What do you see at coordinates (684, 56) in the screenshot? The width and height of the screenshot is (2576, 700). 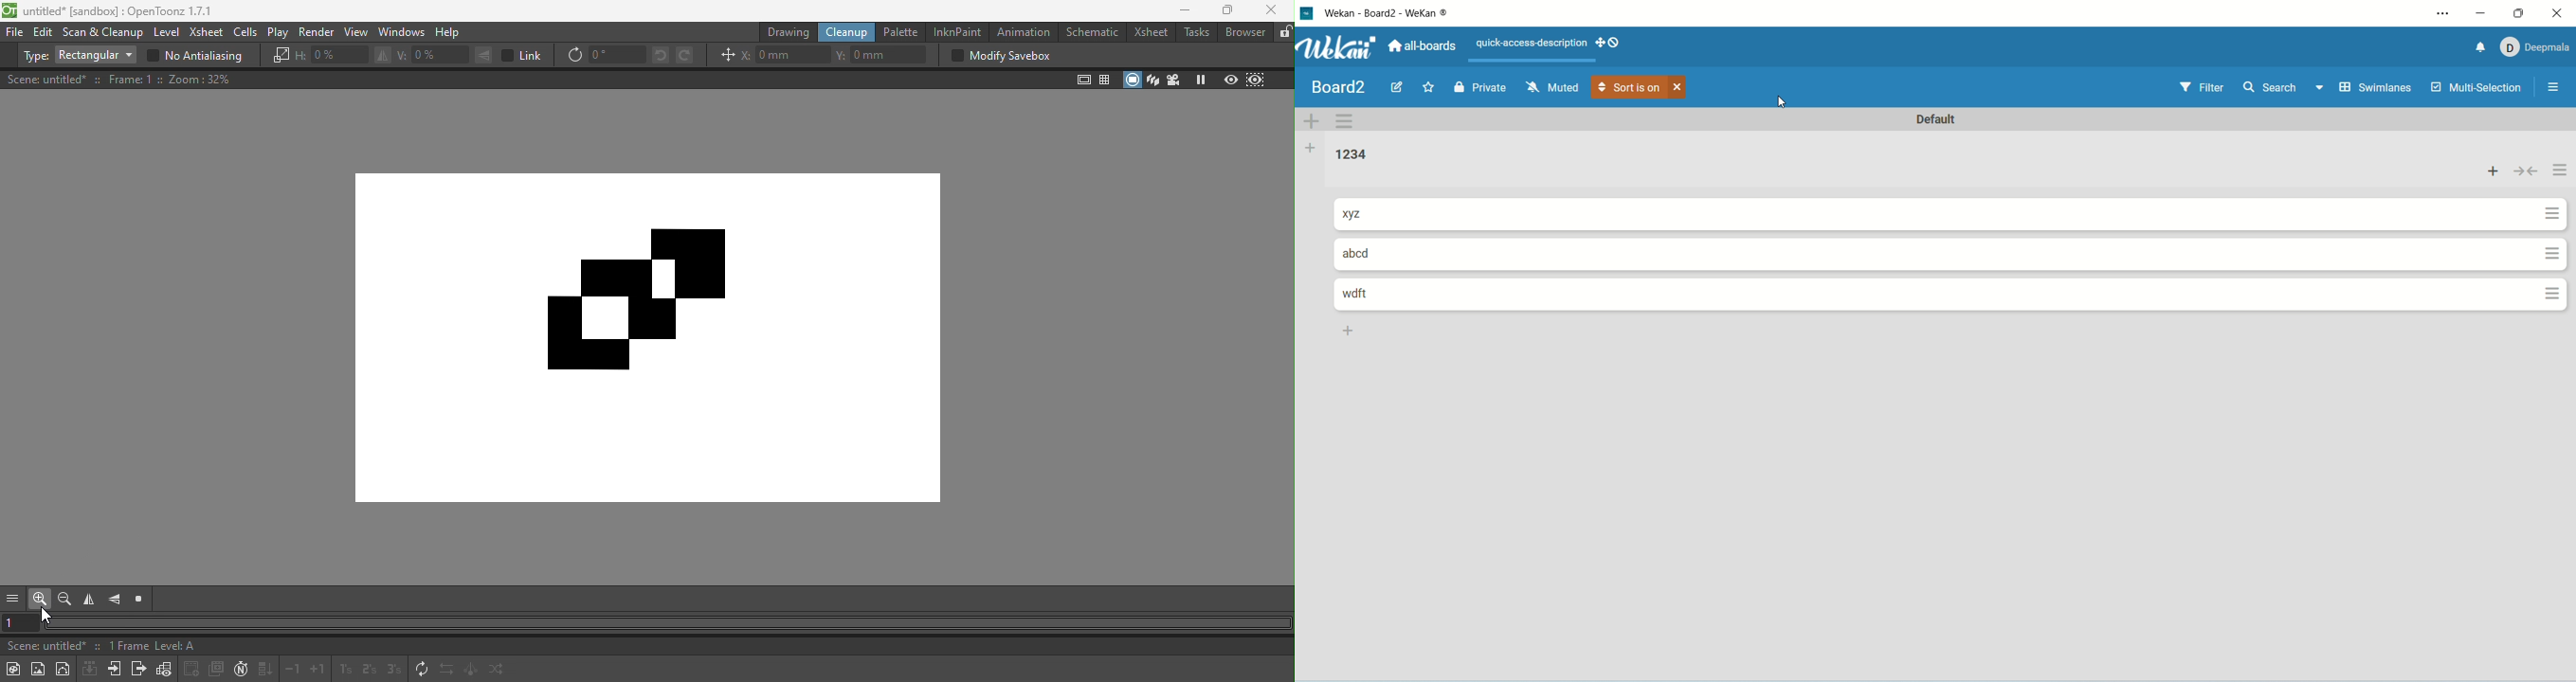 I see `Rotate selection right` at bounding box center [684, 56].